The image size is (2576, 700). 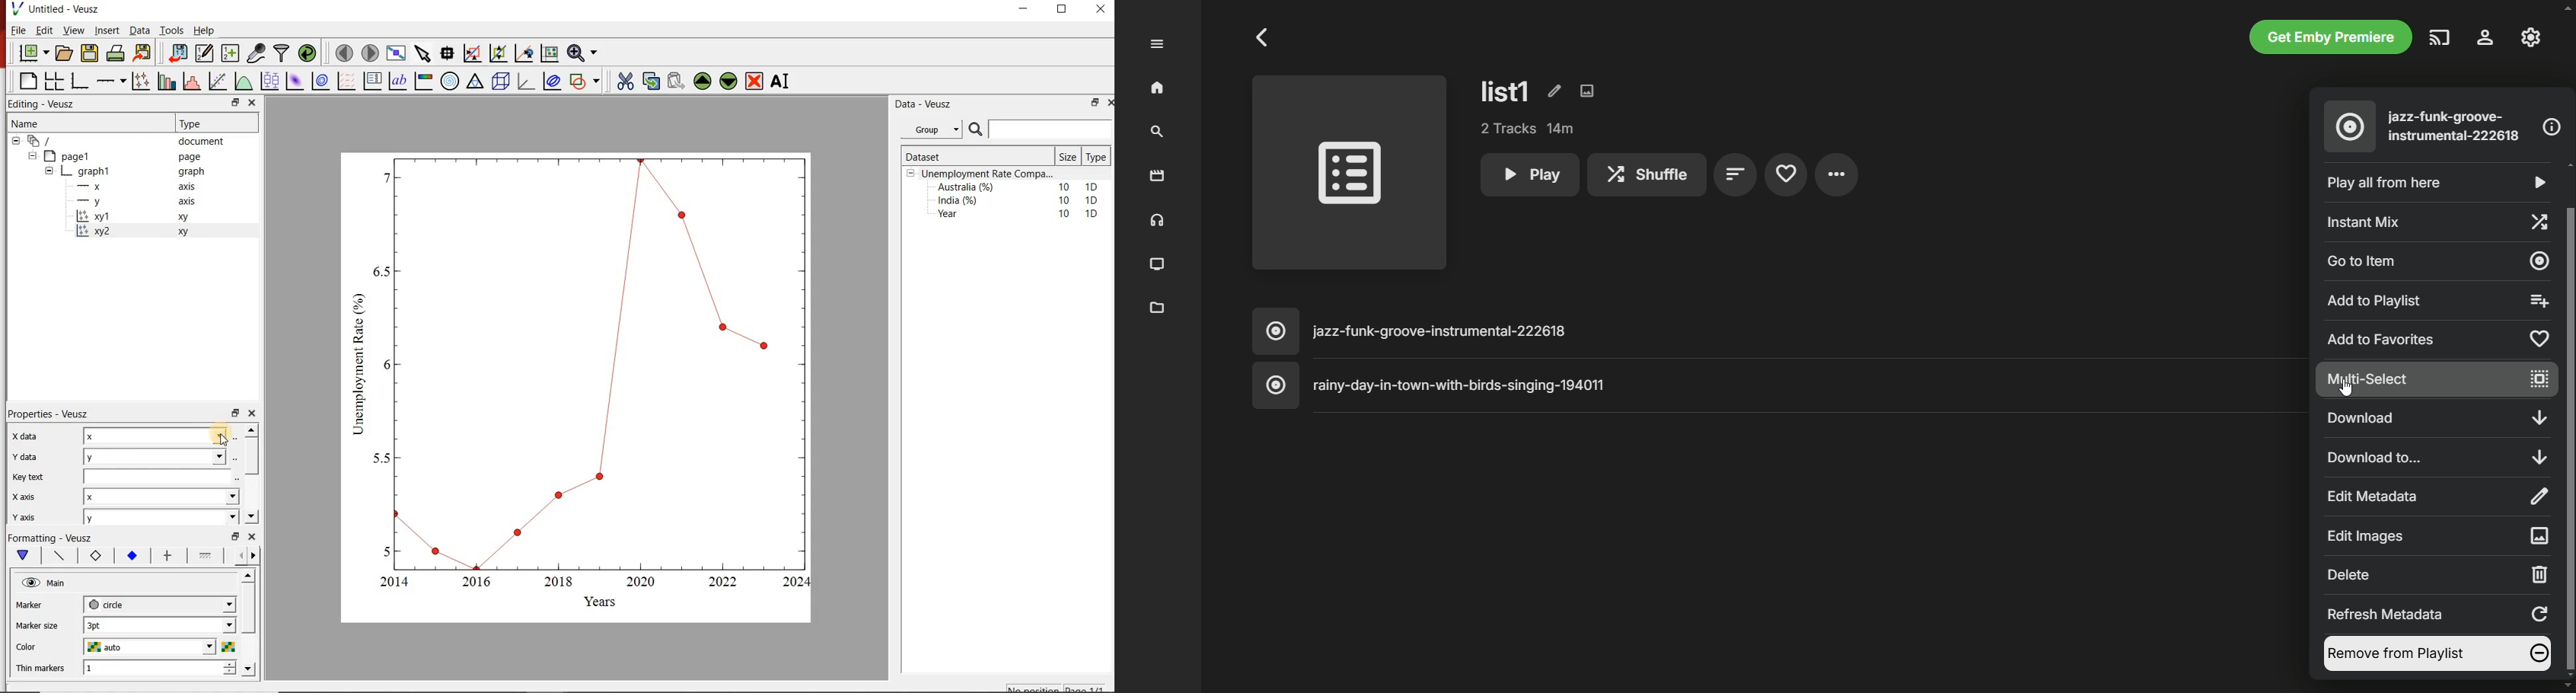 I want to click on plot 2d datasets as image, so click(x=295, y=81).